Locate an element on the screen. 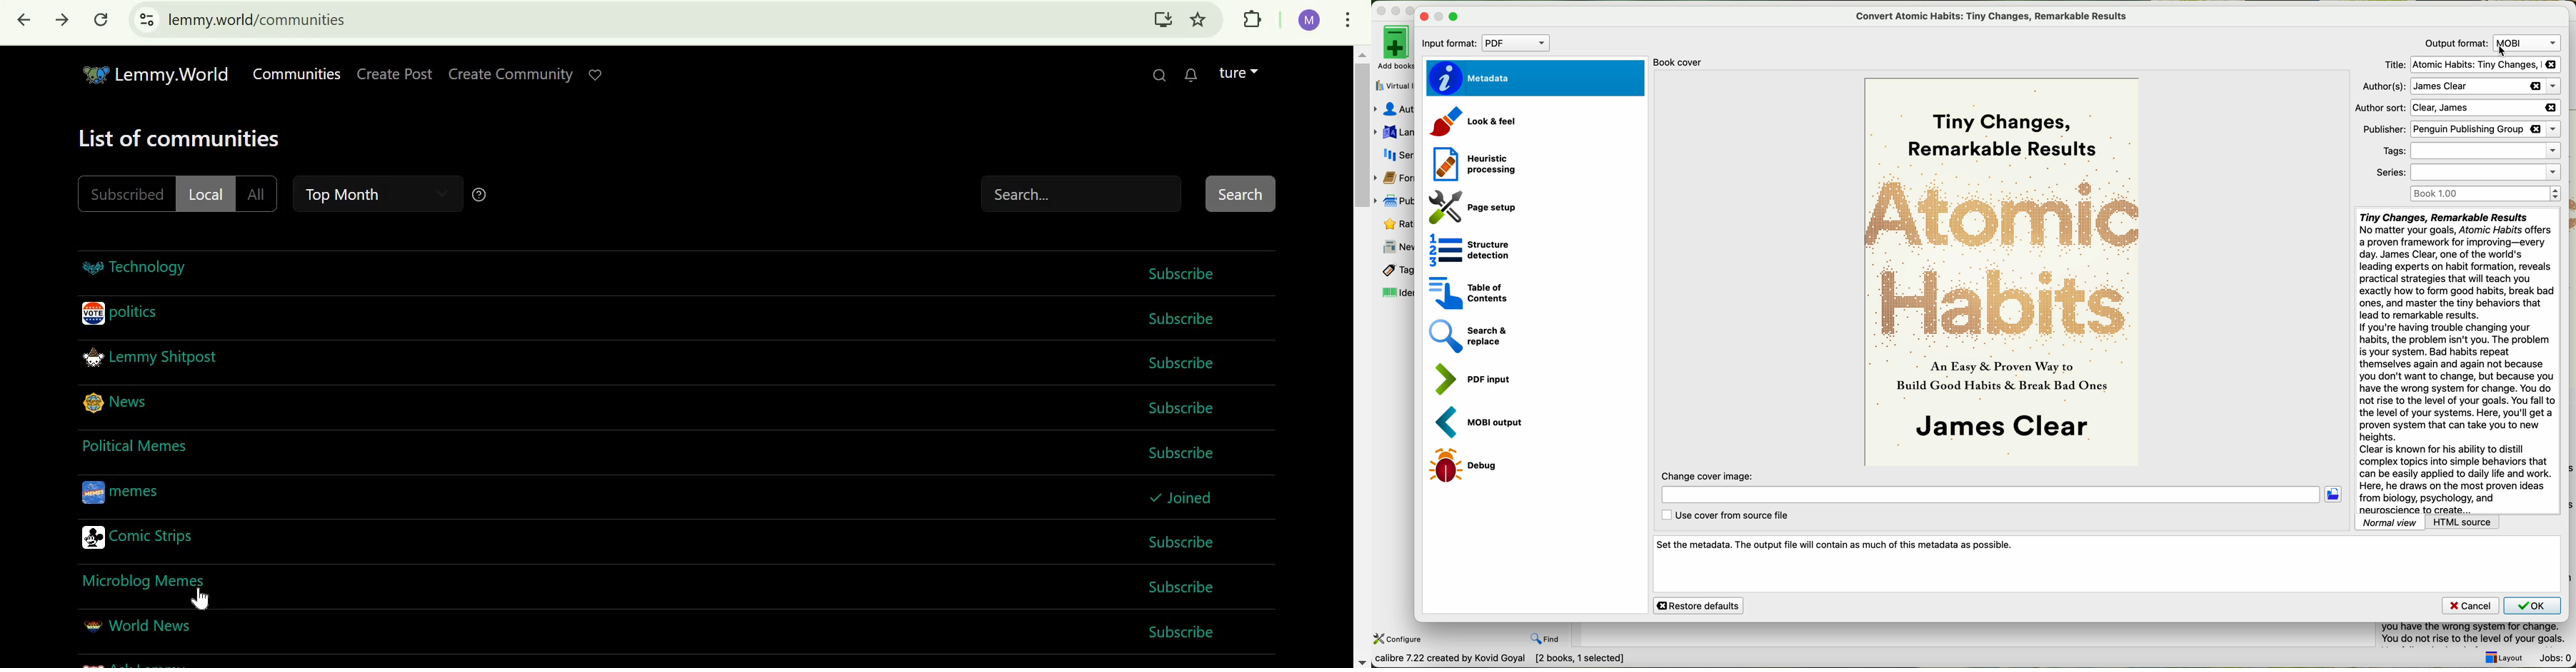 This screenshot has height=672, width=2576. series is located at coordinates (1394, 154).